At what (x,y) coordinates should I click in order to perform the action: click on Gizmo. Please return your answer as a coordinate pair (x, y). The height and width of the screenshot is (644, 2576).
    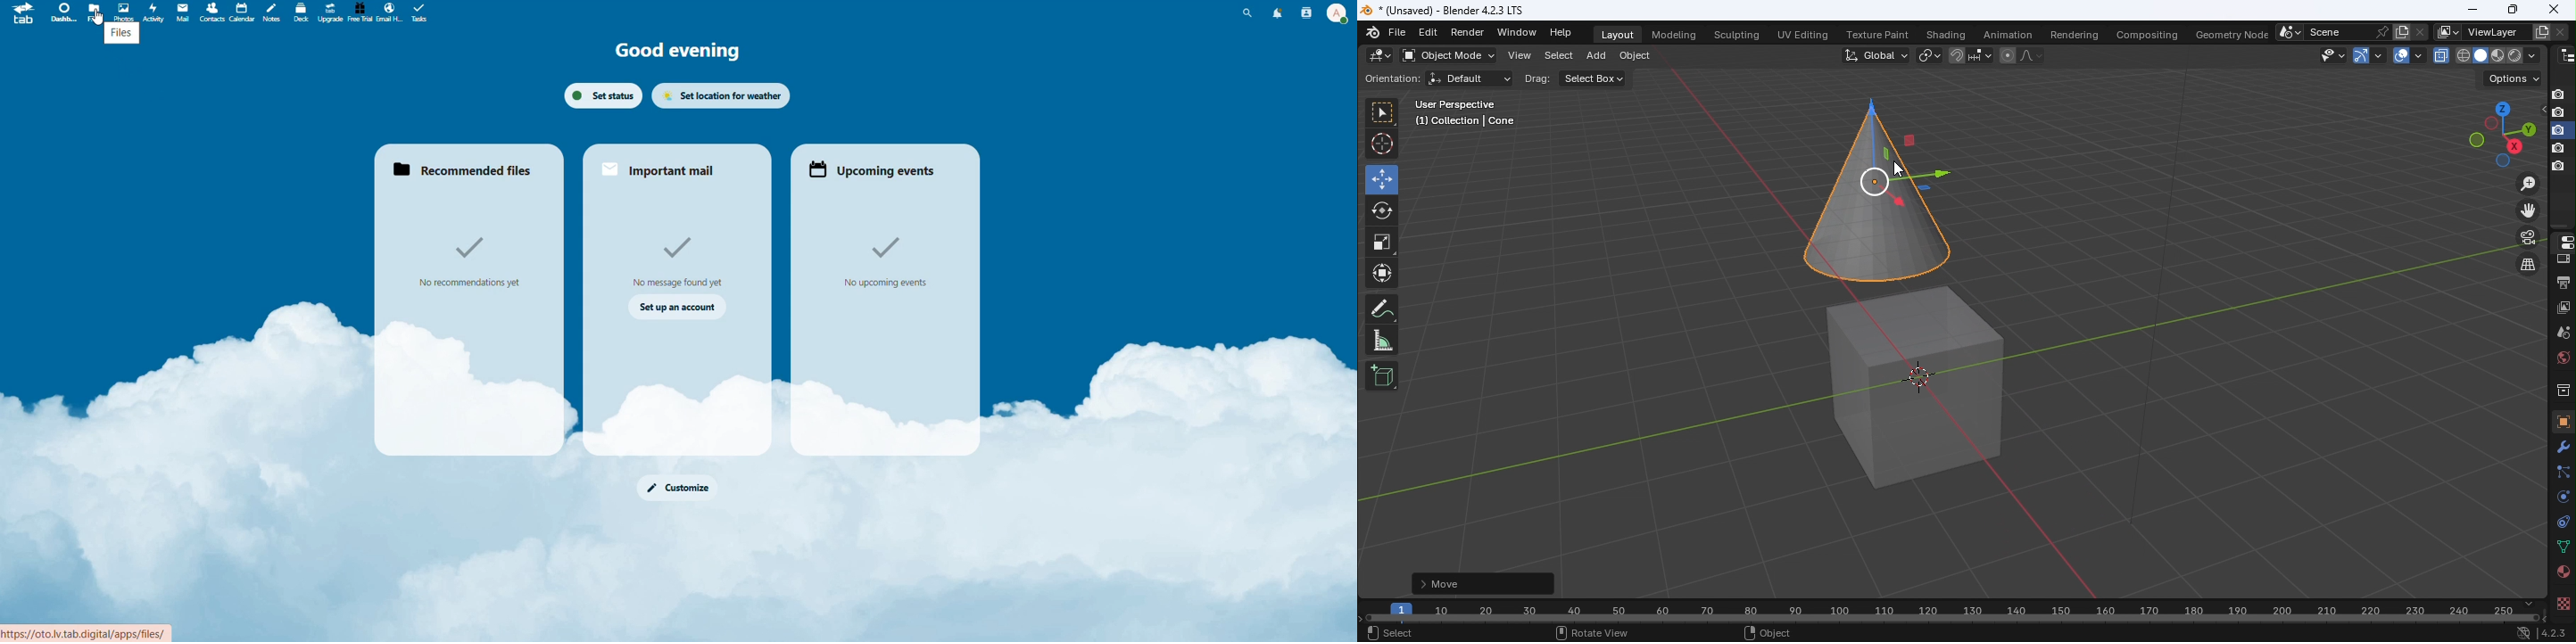
    Looking at the image, I should click on (2358, 54).